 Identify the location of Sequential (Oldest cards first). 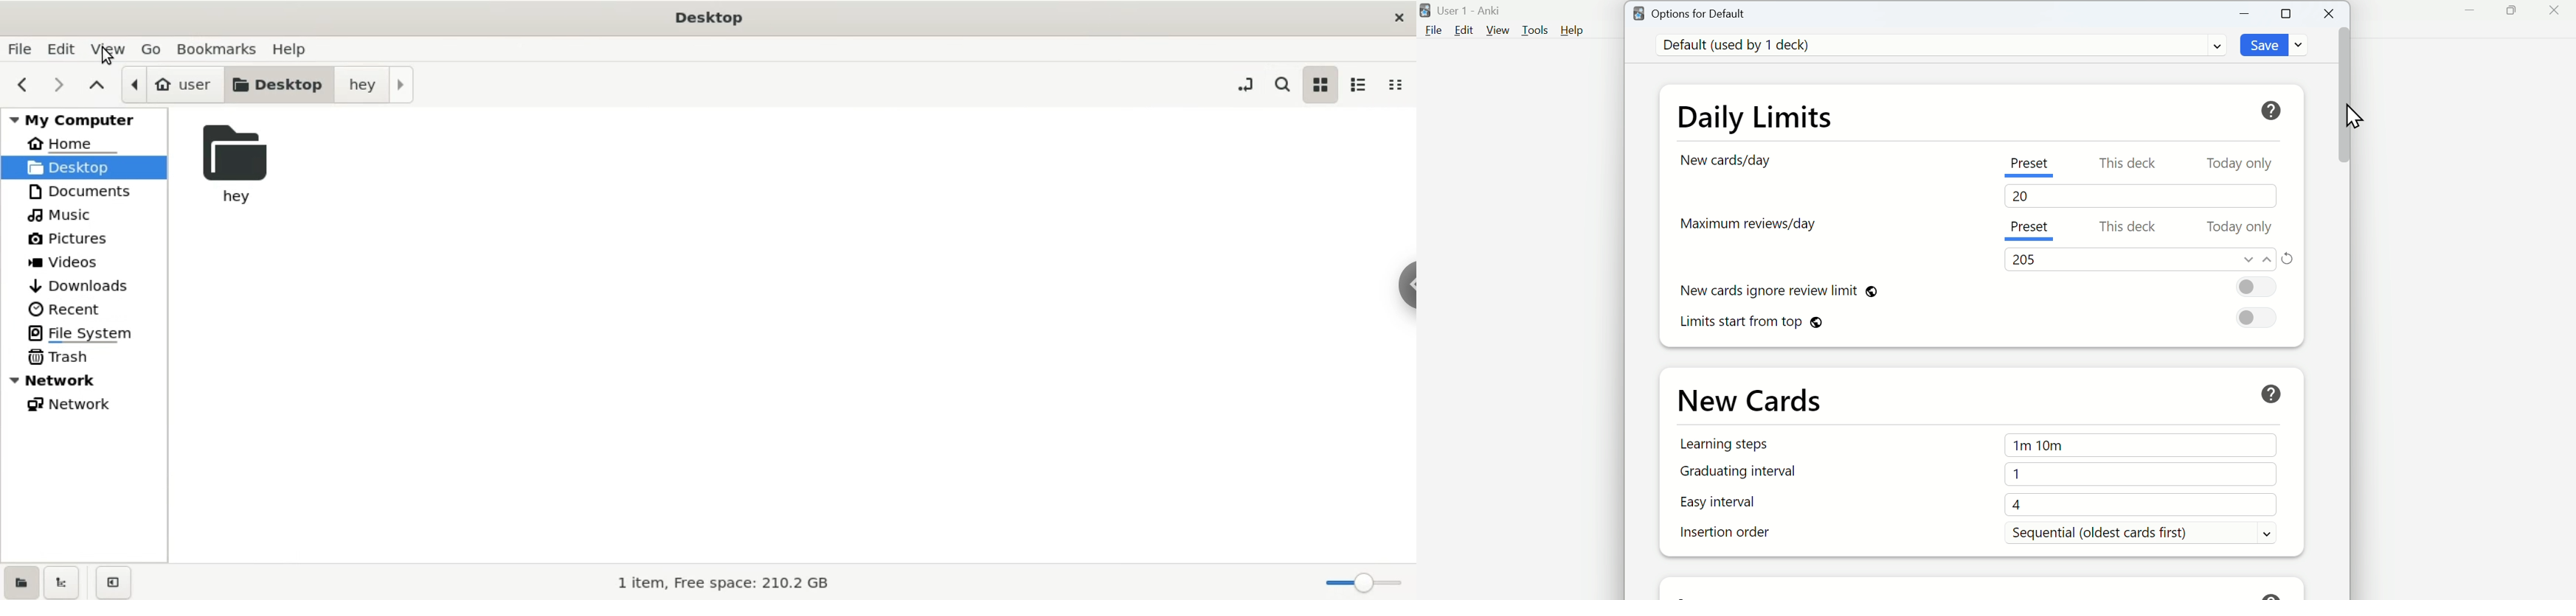
(2139, 532).